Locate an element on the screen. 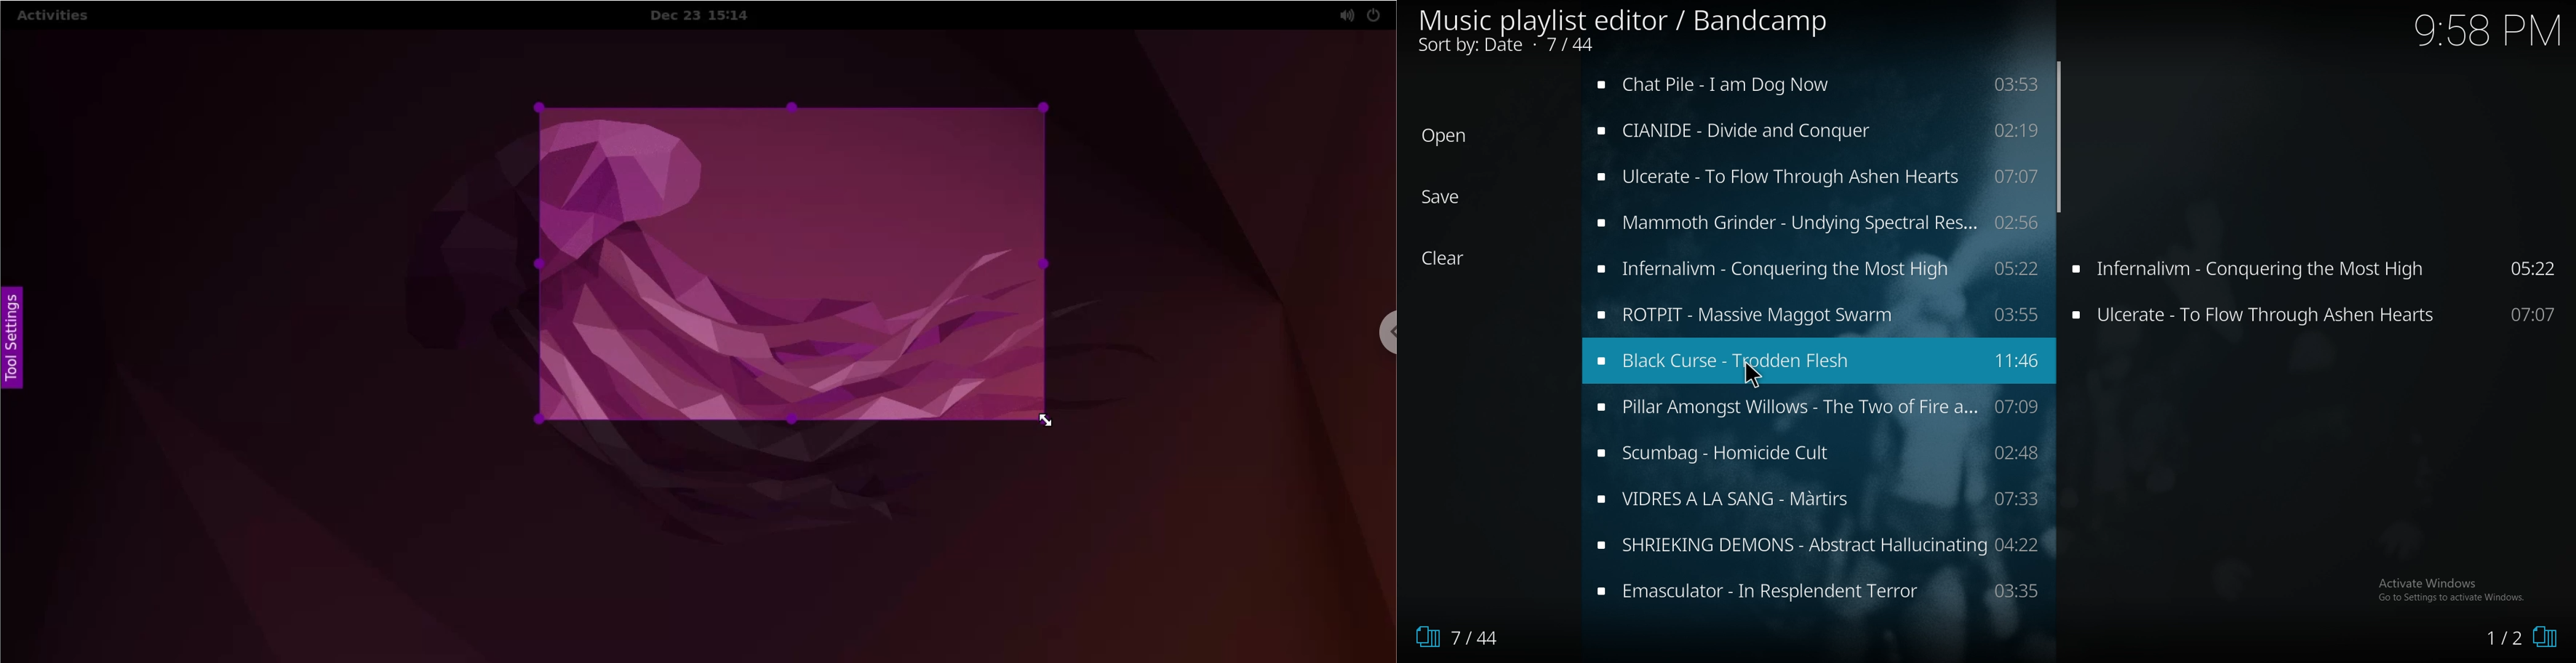  music is located at coordinates (1818, 131).